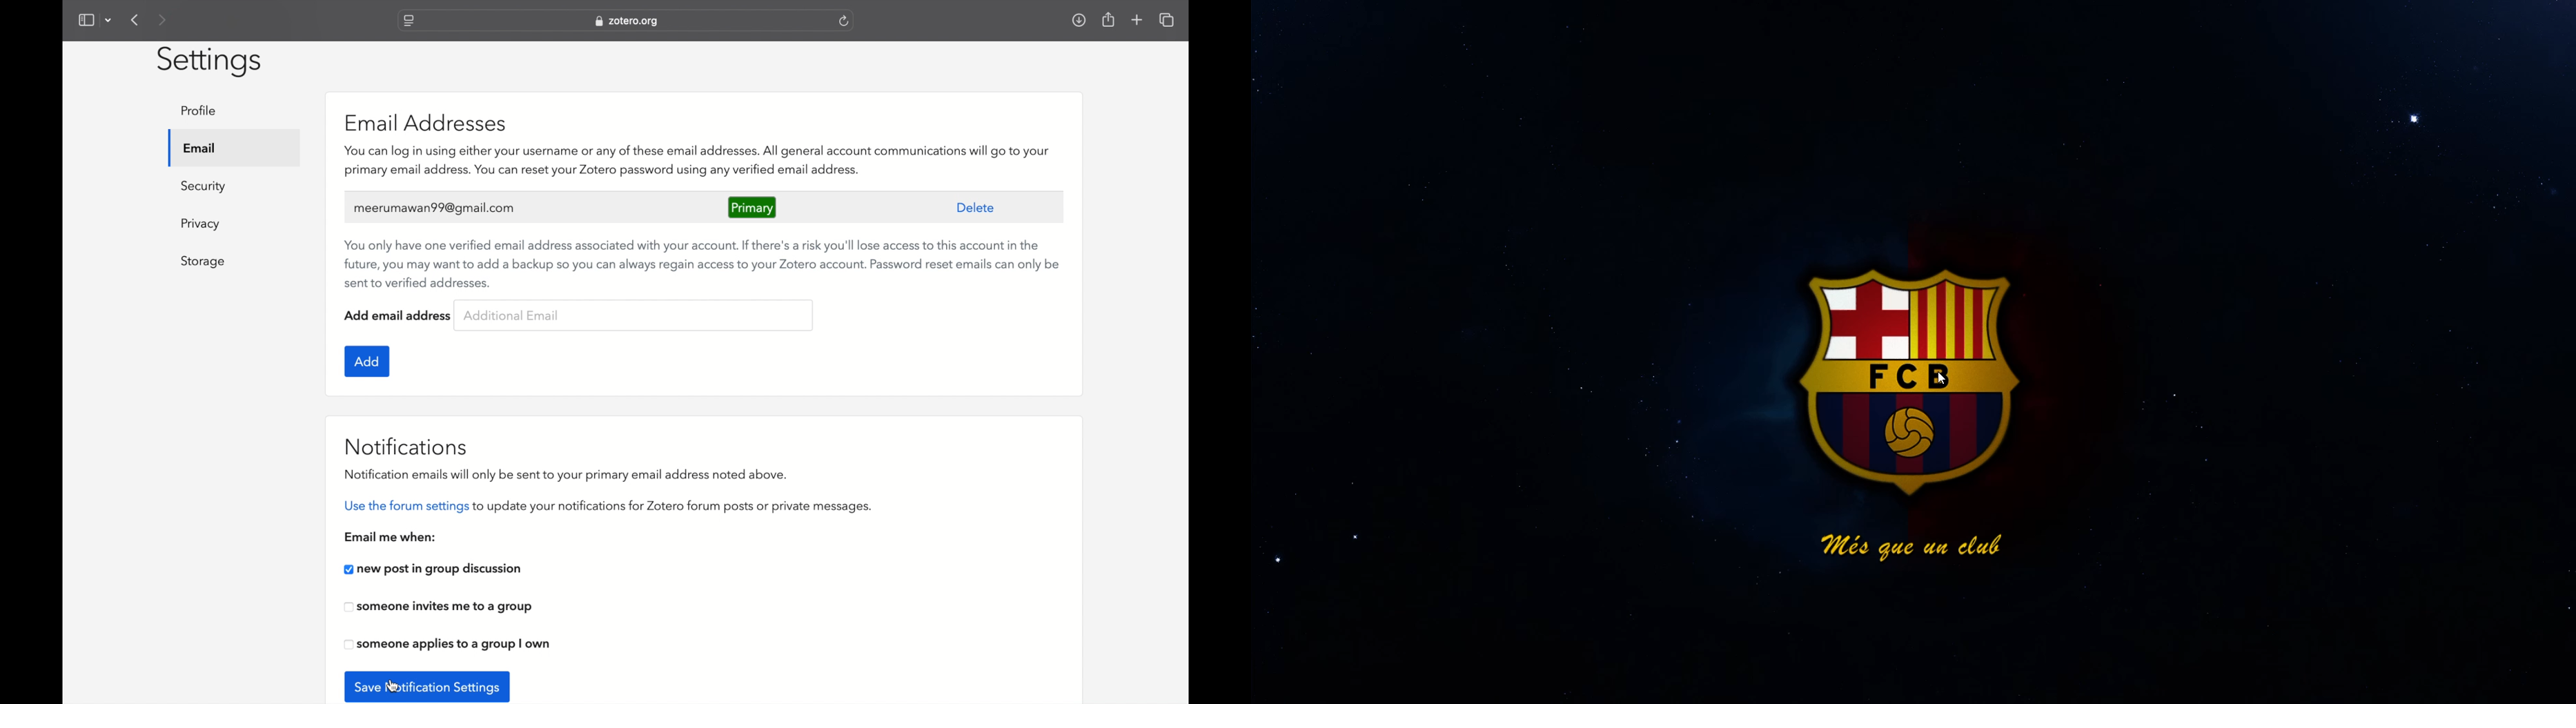 Image resolution: width=2576 pixels, height=728 pixels. Describe the element at coordinates (392, 537) in the screenshot. I see `email me when:` at that location.